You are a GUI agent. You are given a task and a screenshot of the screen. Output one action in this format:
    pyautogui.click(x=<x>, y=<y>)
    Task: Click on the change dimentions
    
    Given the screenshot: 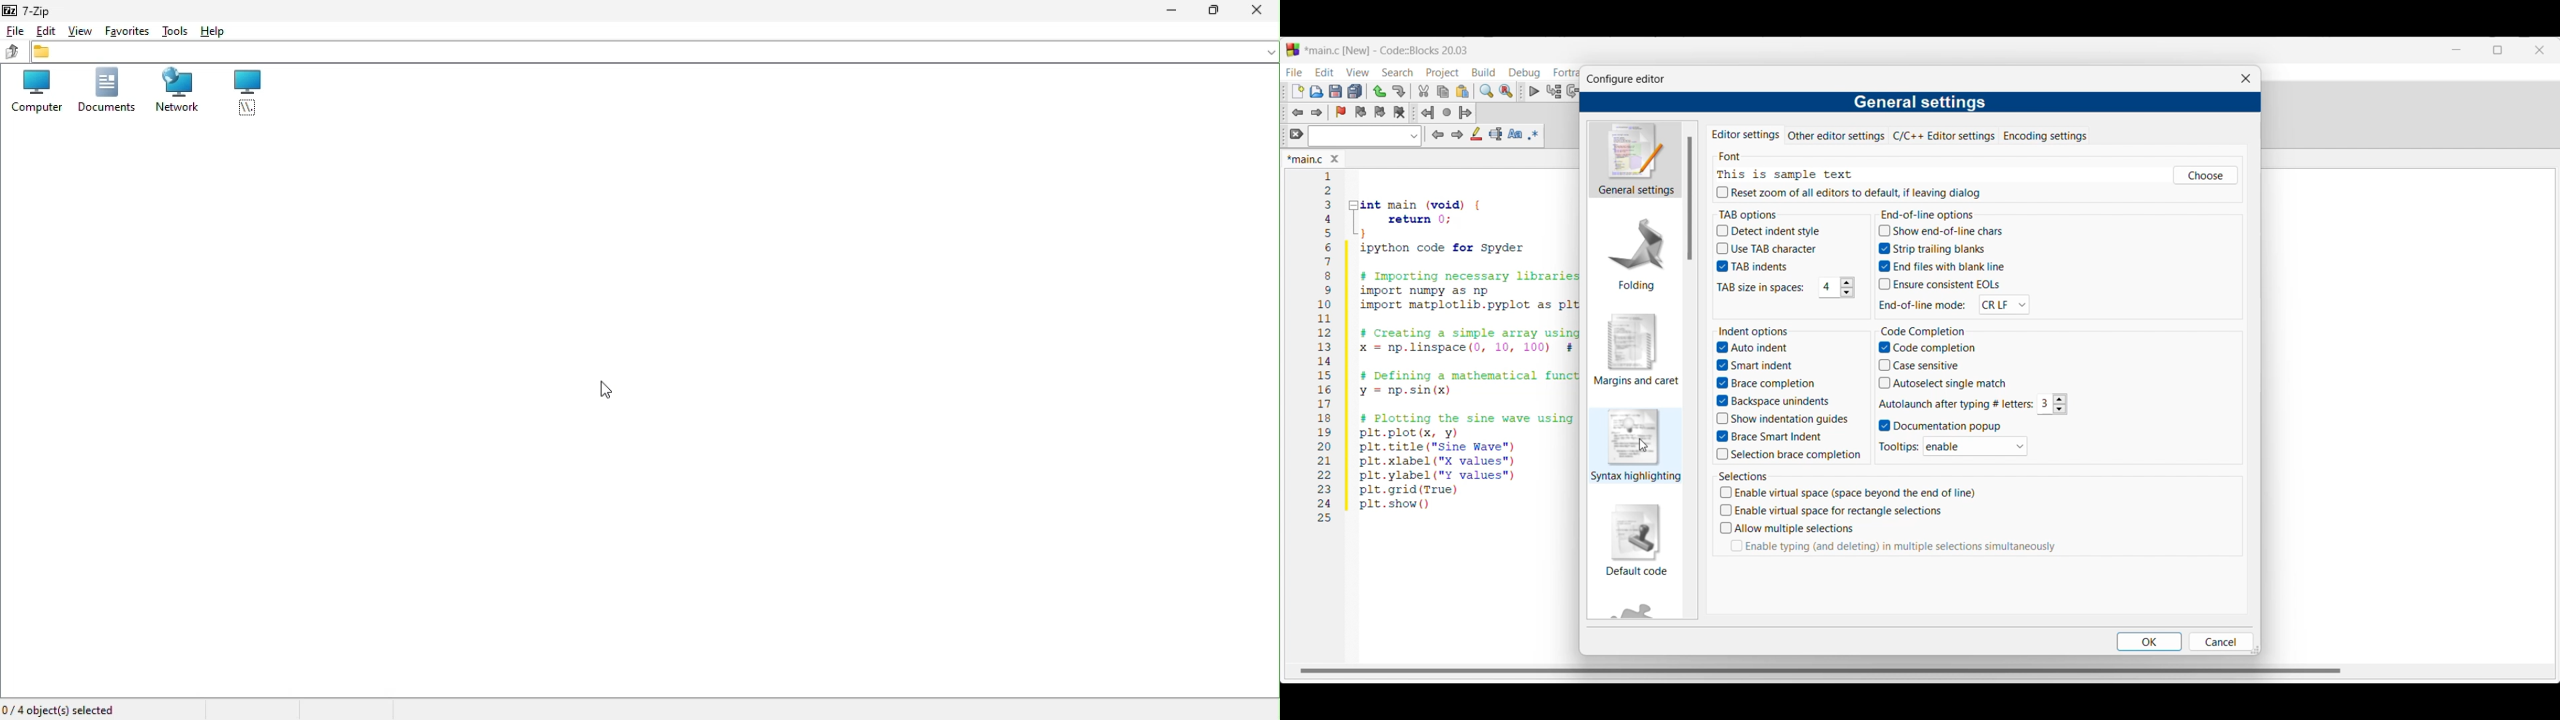 What is the action you would take?
    pyautogui.click(x=2262, y=649)
    